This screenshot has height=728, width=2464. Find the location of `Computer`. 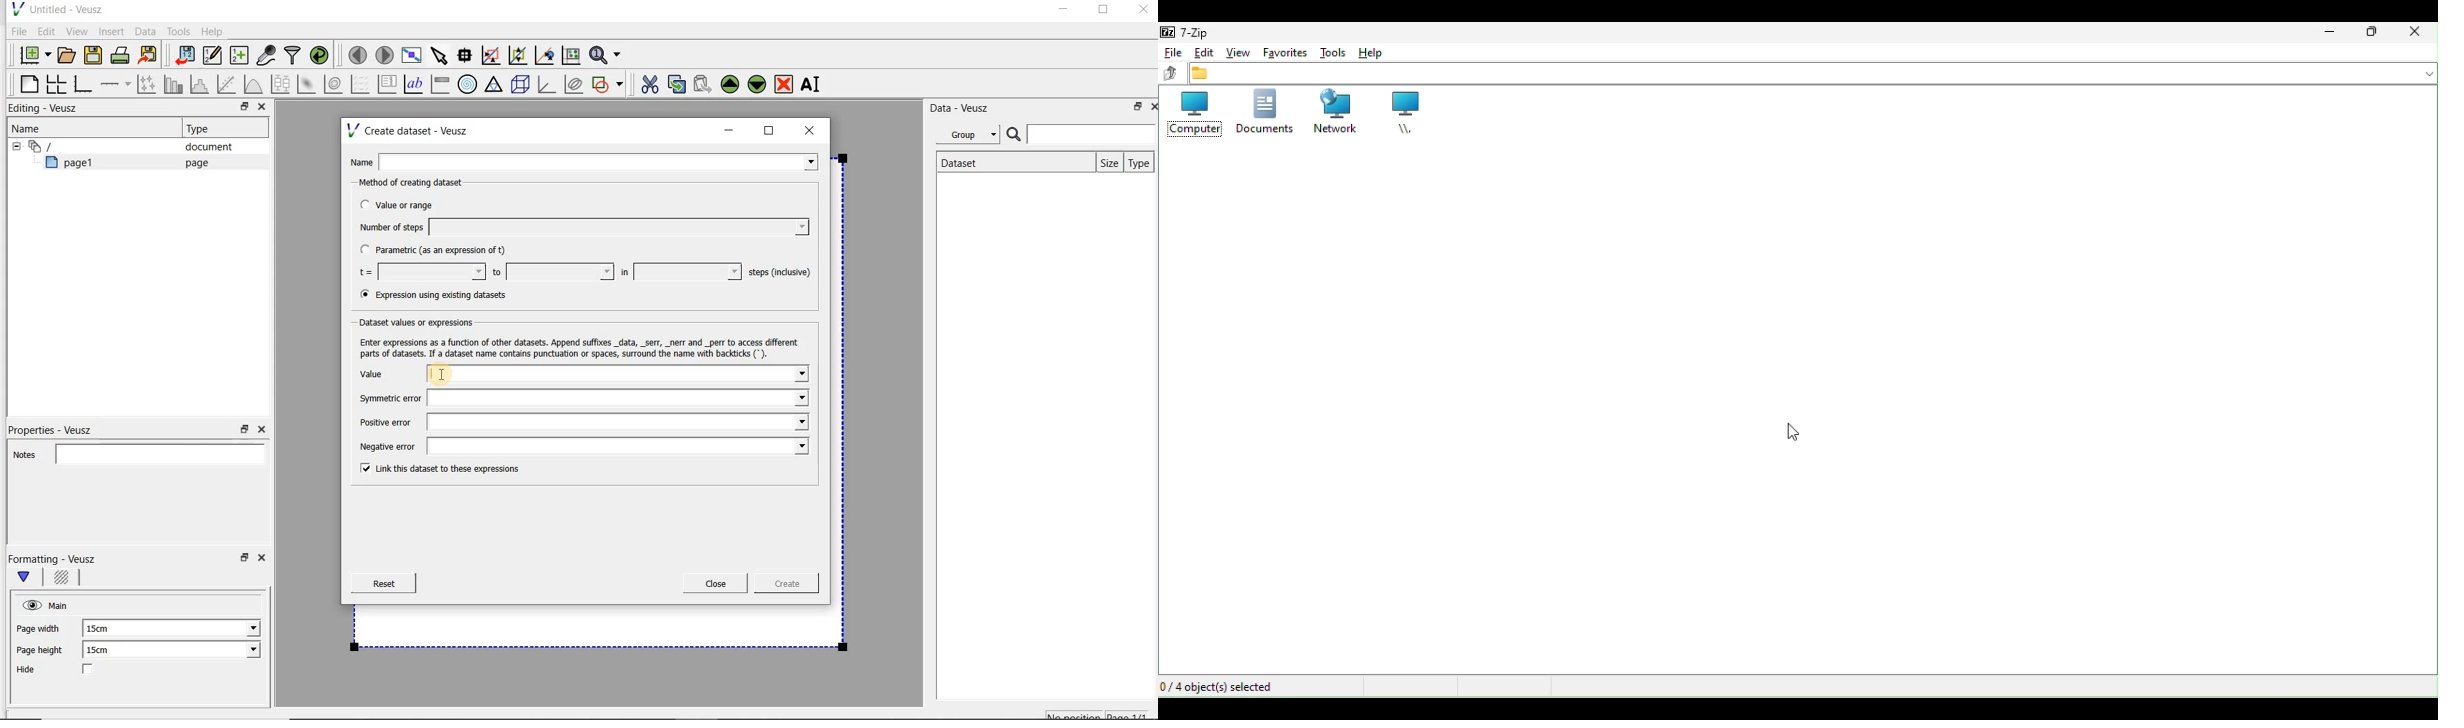

Computer is located at coordinates (1197, 114).